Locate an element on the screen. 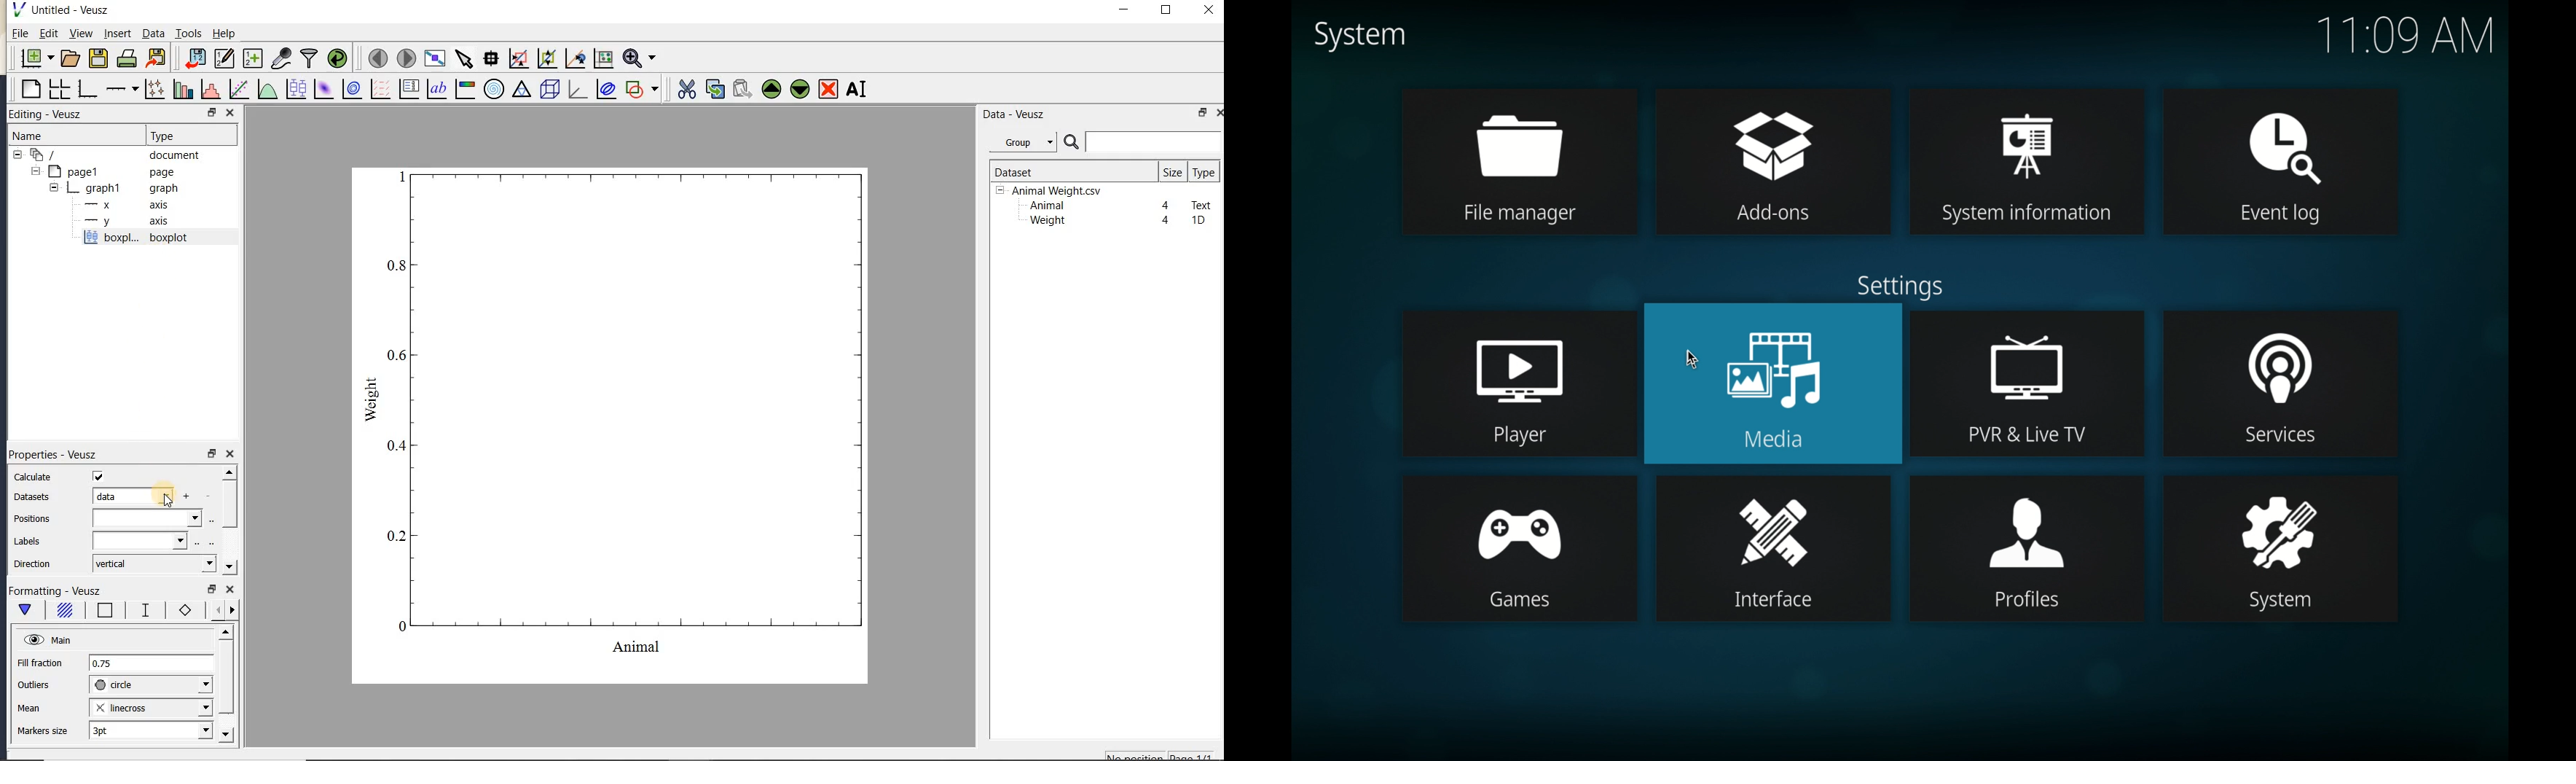  player is located at coordinates (1517, 382).